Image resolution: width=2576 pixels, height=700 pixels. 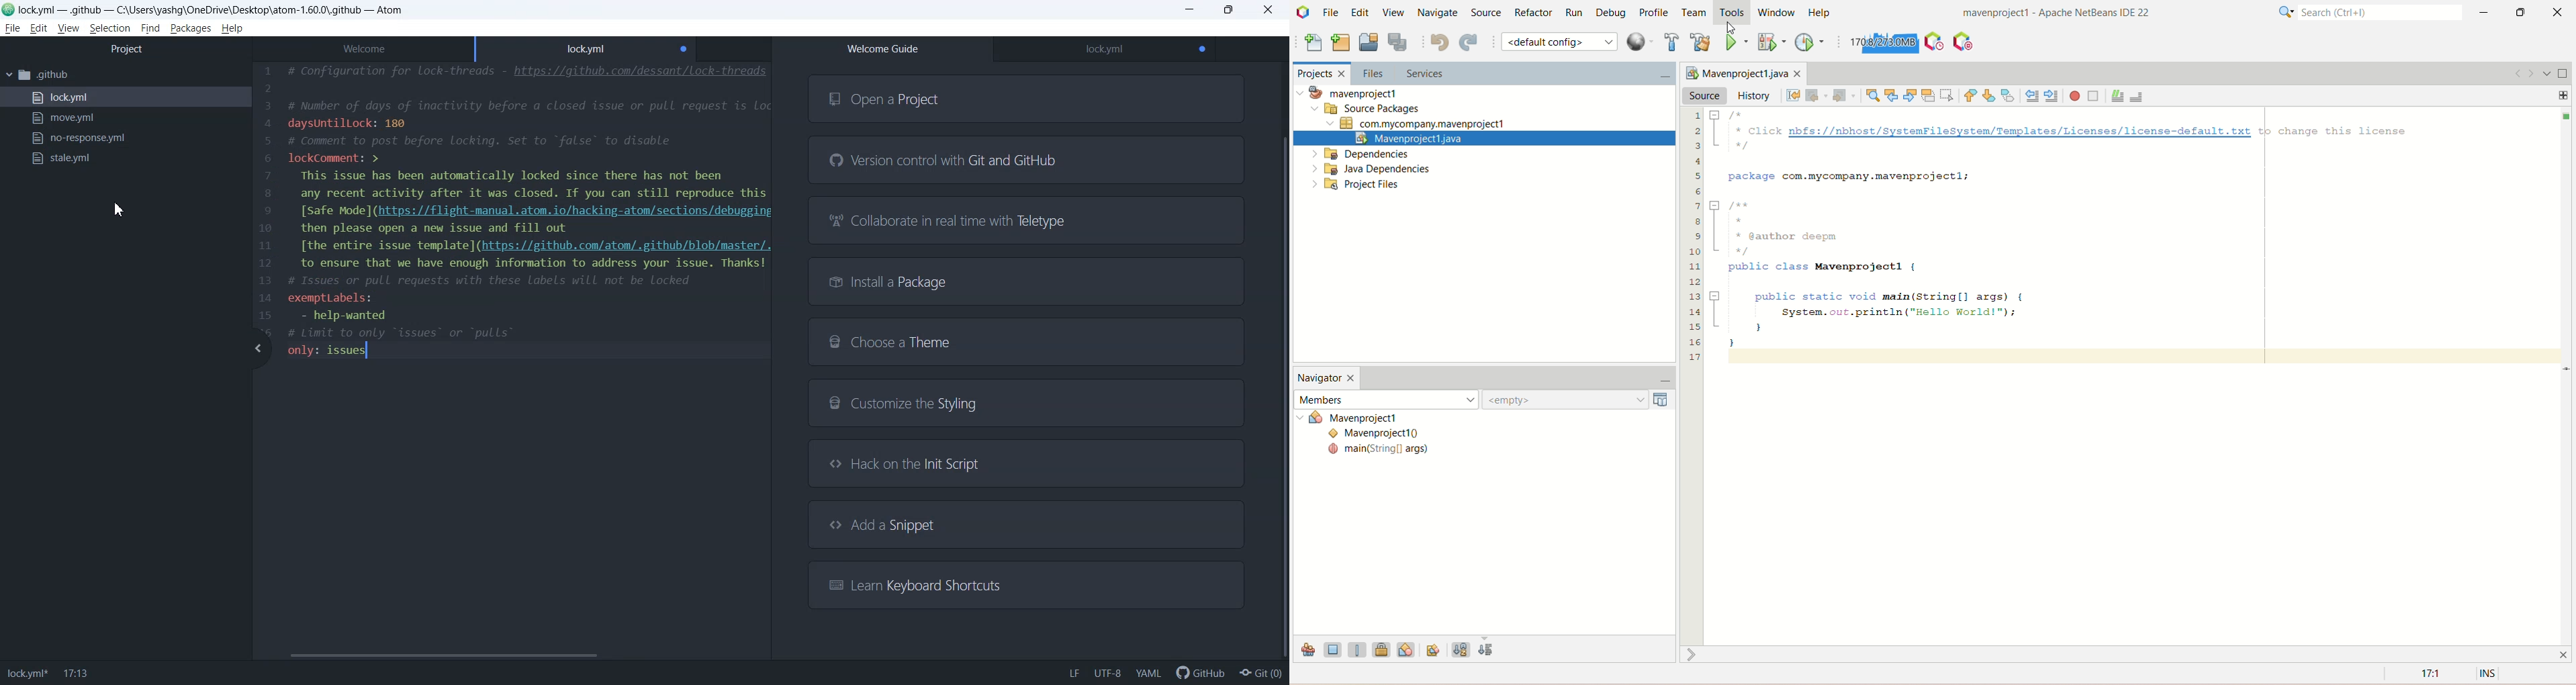 What do you see at coordinates (1971, 96) in the screenshot?
I see `previous bookmark` at bounding box center [1971, 96].